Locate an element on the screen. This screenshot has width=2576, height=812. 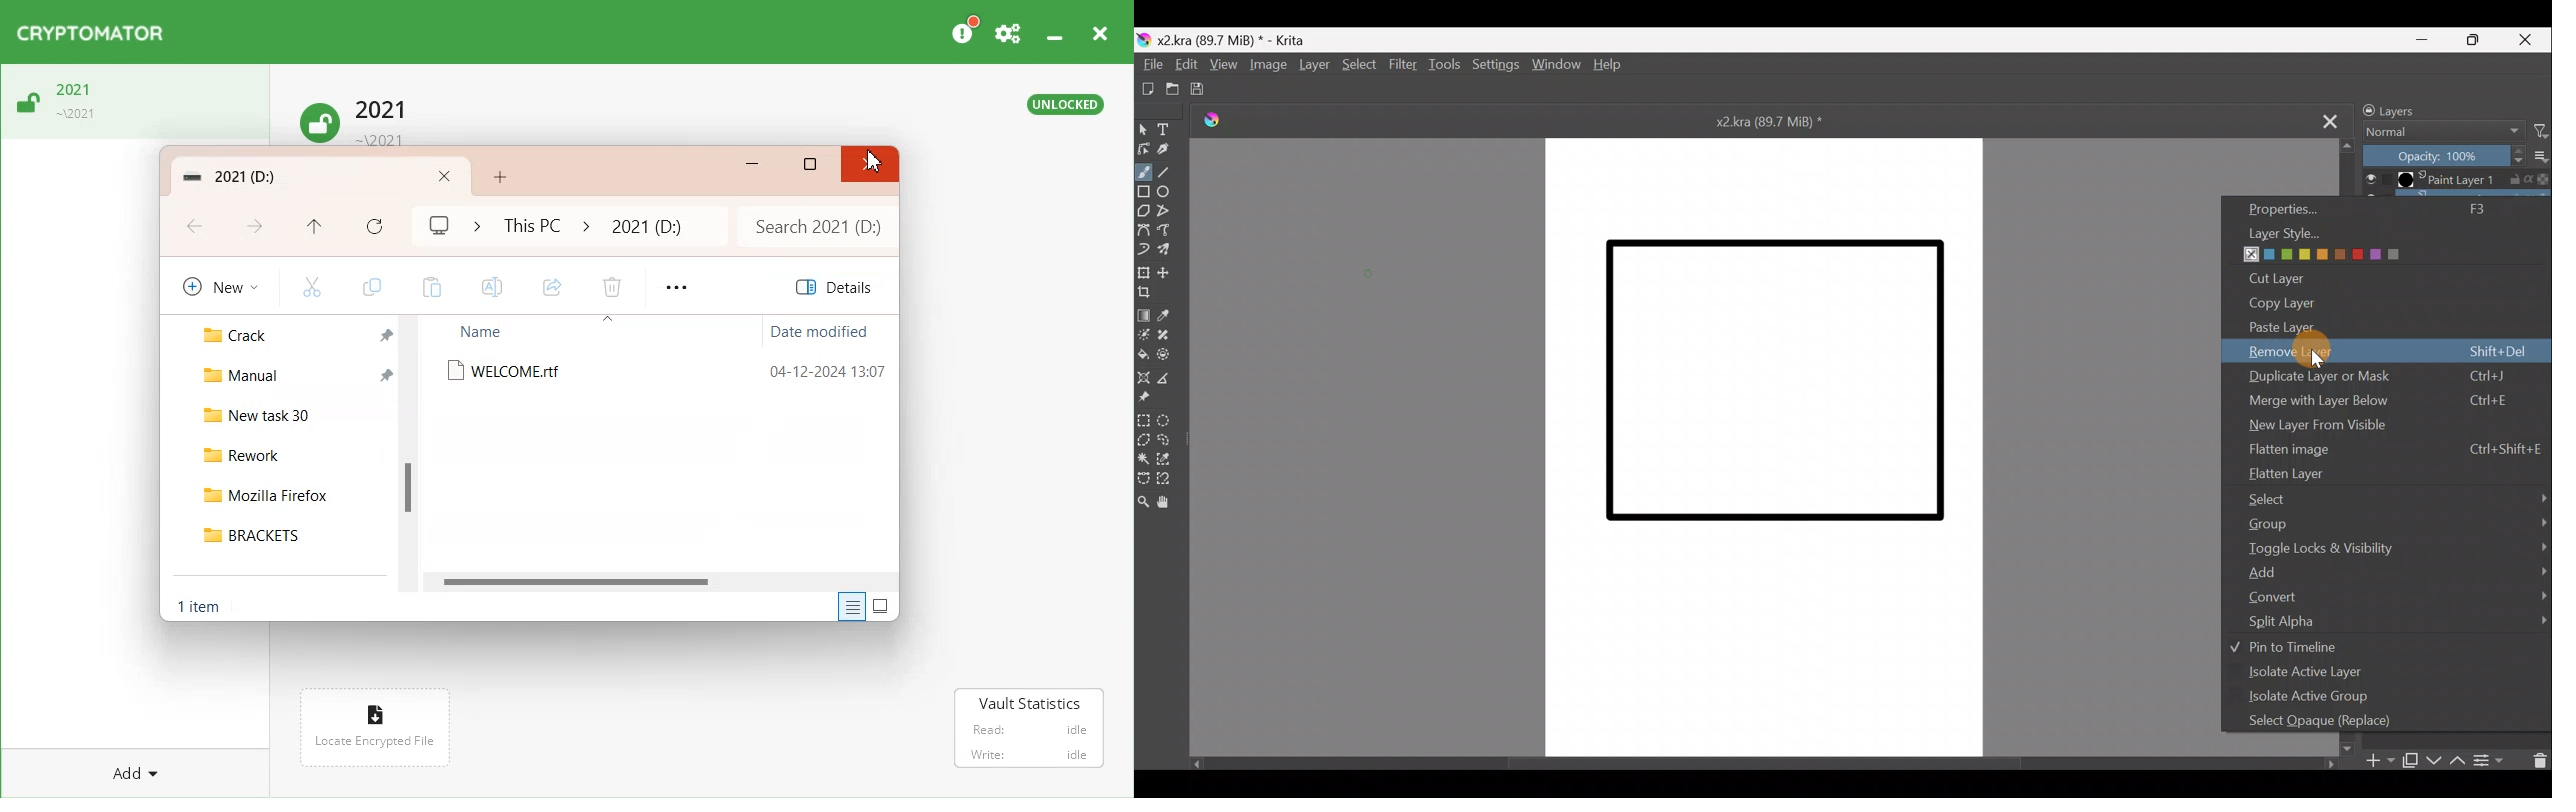
Enclose & fill tool is located at coordinates (1171, 354).